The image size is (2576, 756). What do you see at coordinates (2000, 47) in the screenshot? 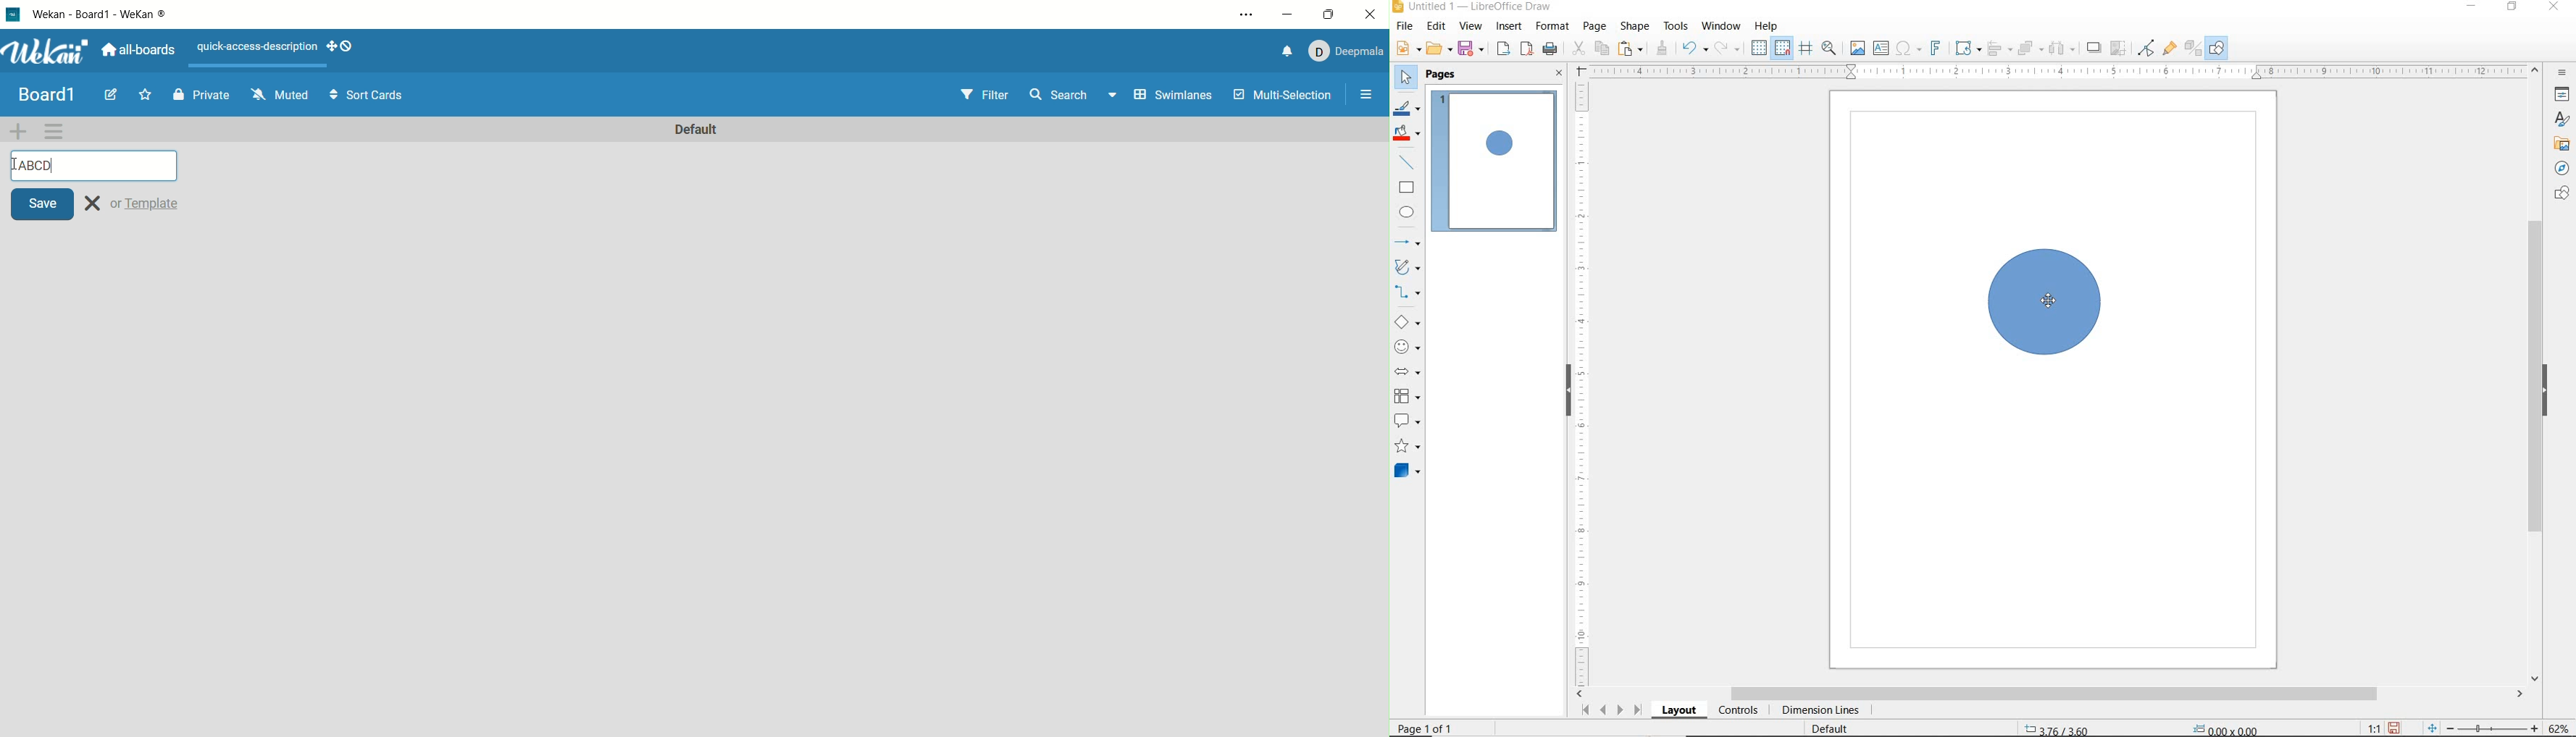
I see `ALIGN OBJECTS` at bounding box center [2000, 47].